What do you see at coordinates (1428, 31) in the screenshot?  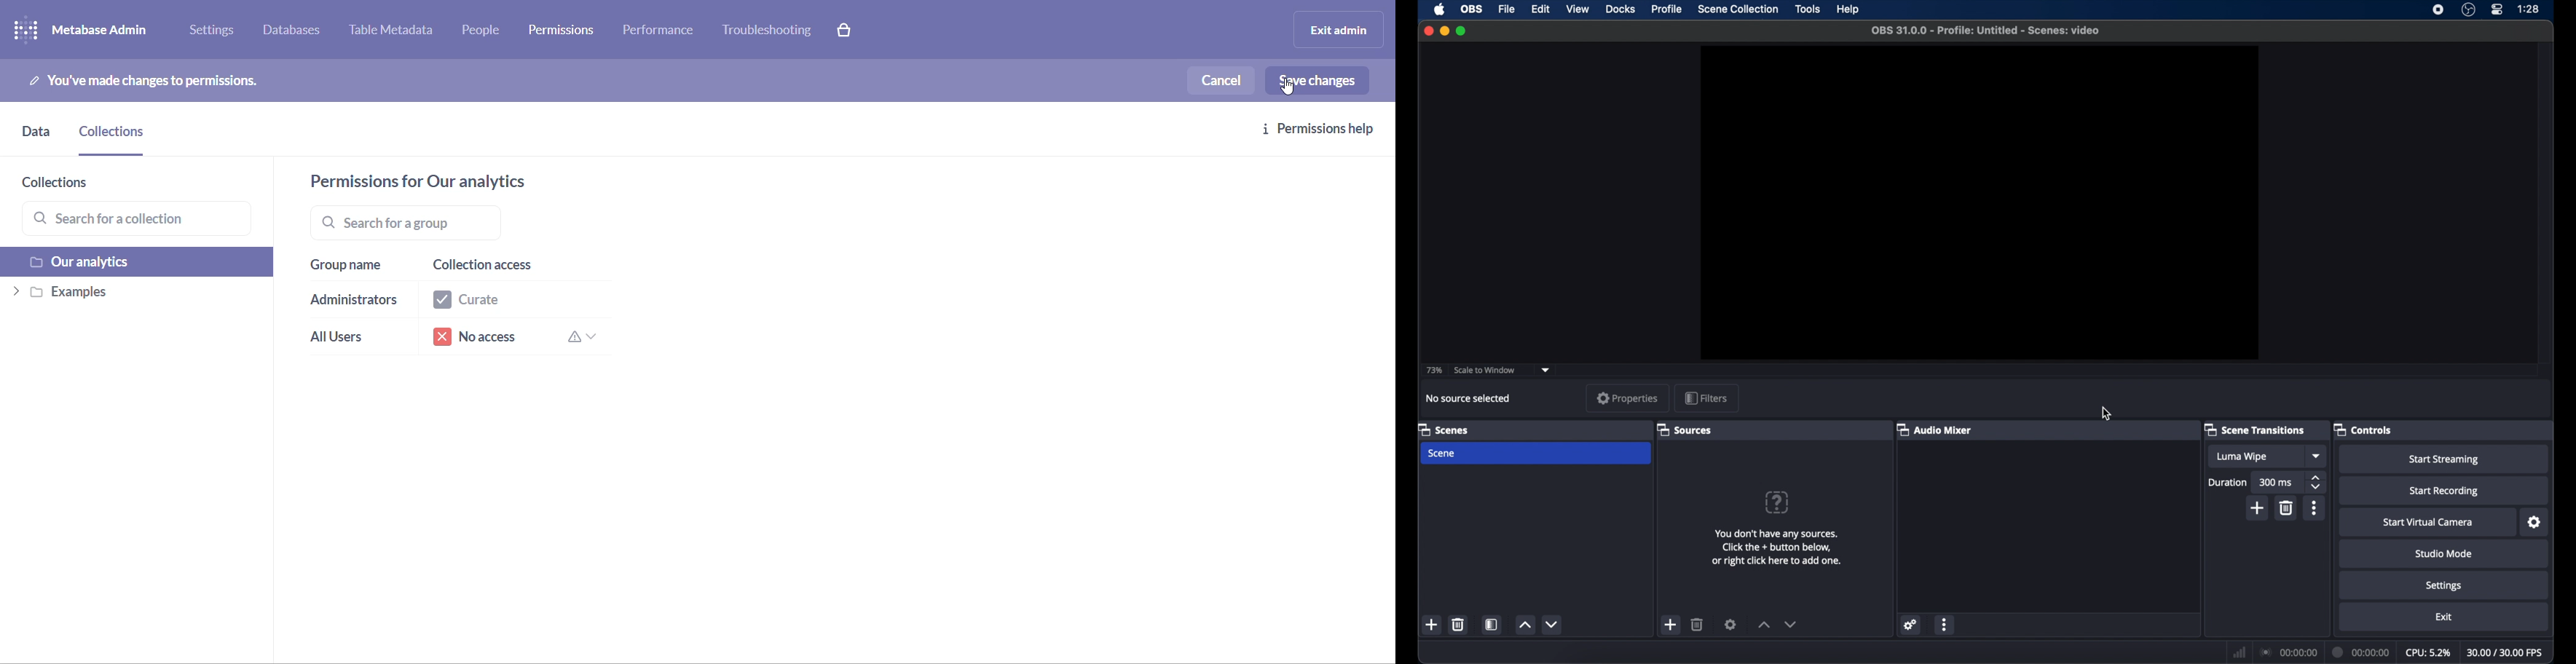 I see `close` at bounding box center [1428, 31].